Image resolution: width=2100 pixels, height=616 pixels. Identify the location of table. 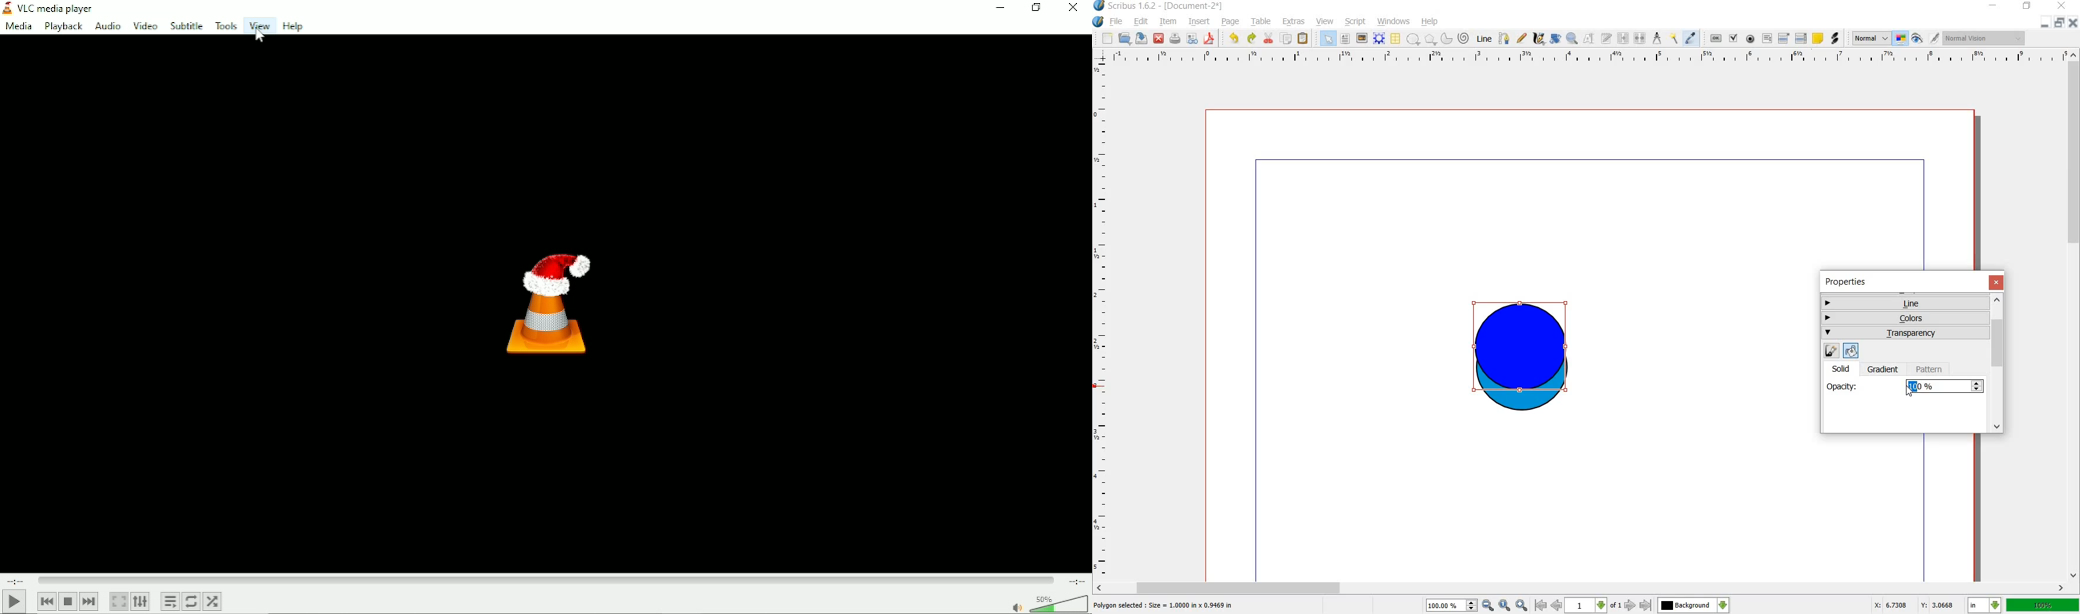
(1262, 22).